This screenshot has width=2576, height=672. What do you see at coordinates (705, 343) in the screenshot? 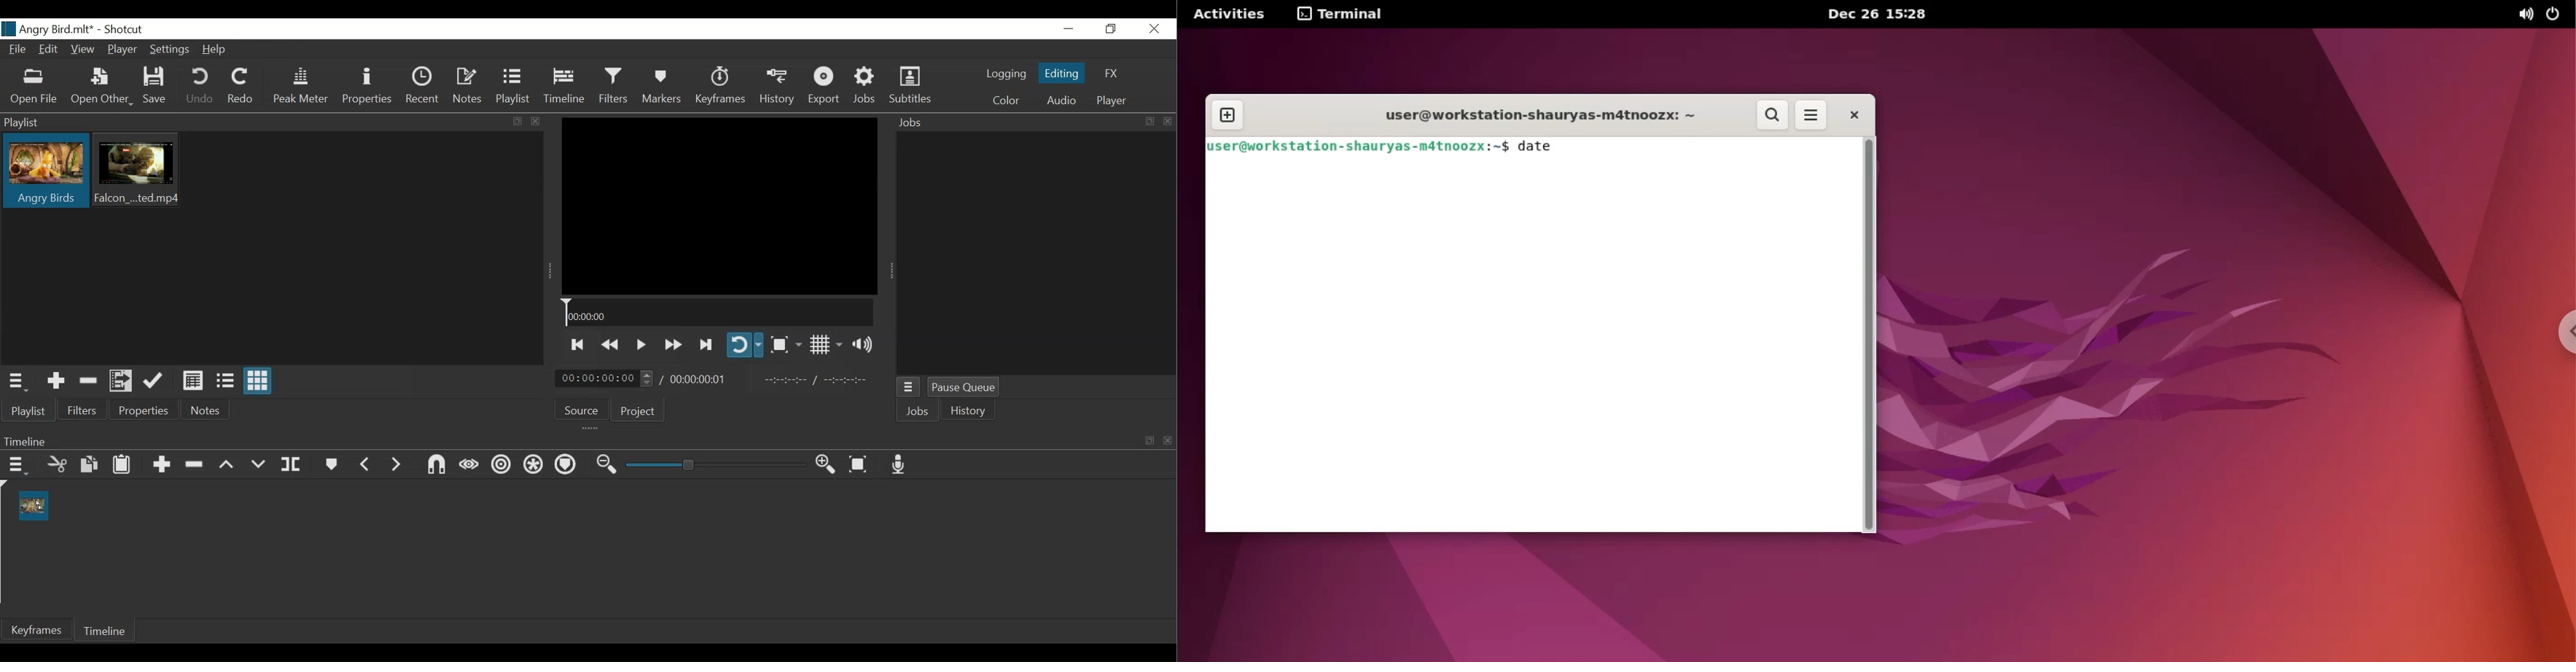
I see `Skip to the next point` at bounding box center [705, 343].